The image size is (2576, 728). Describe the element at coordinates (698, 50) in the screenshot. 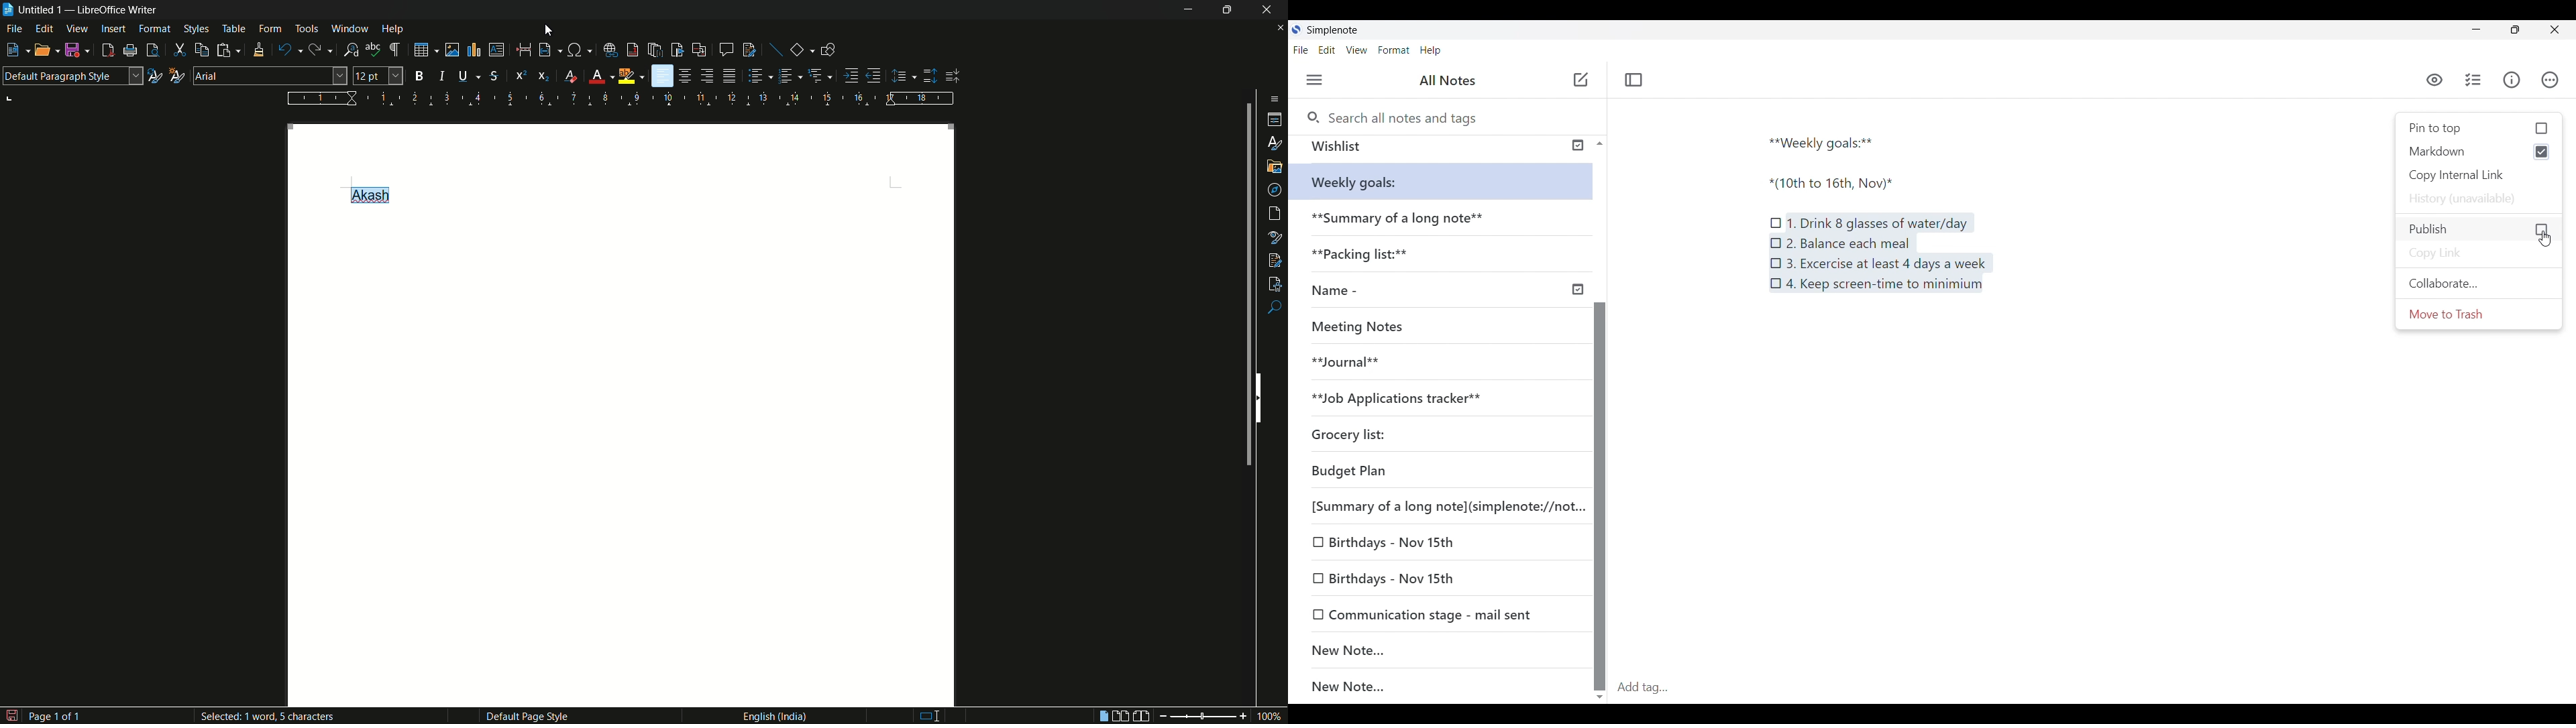

I see `insert cross reference` at that location.